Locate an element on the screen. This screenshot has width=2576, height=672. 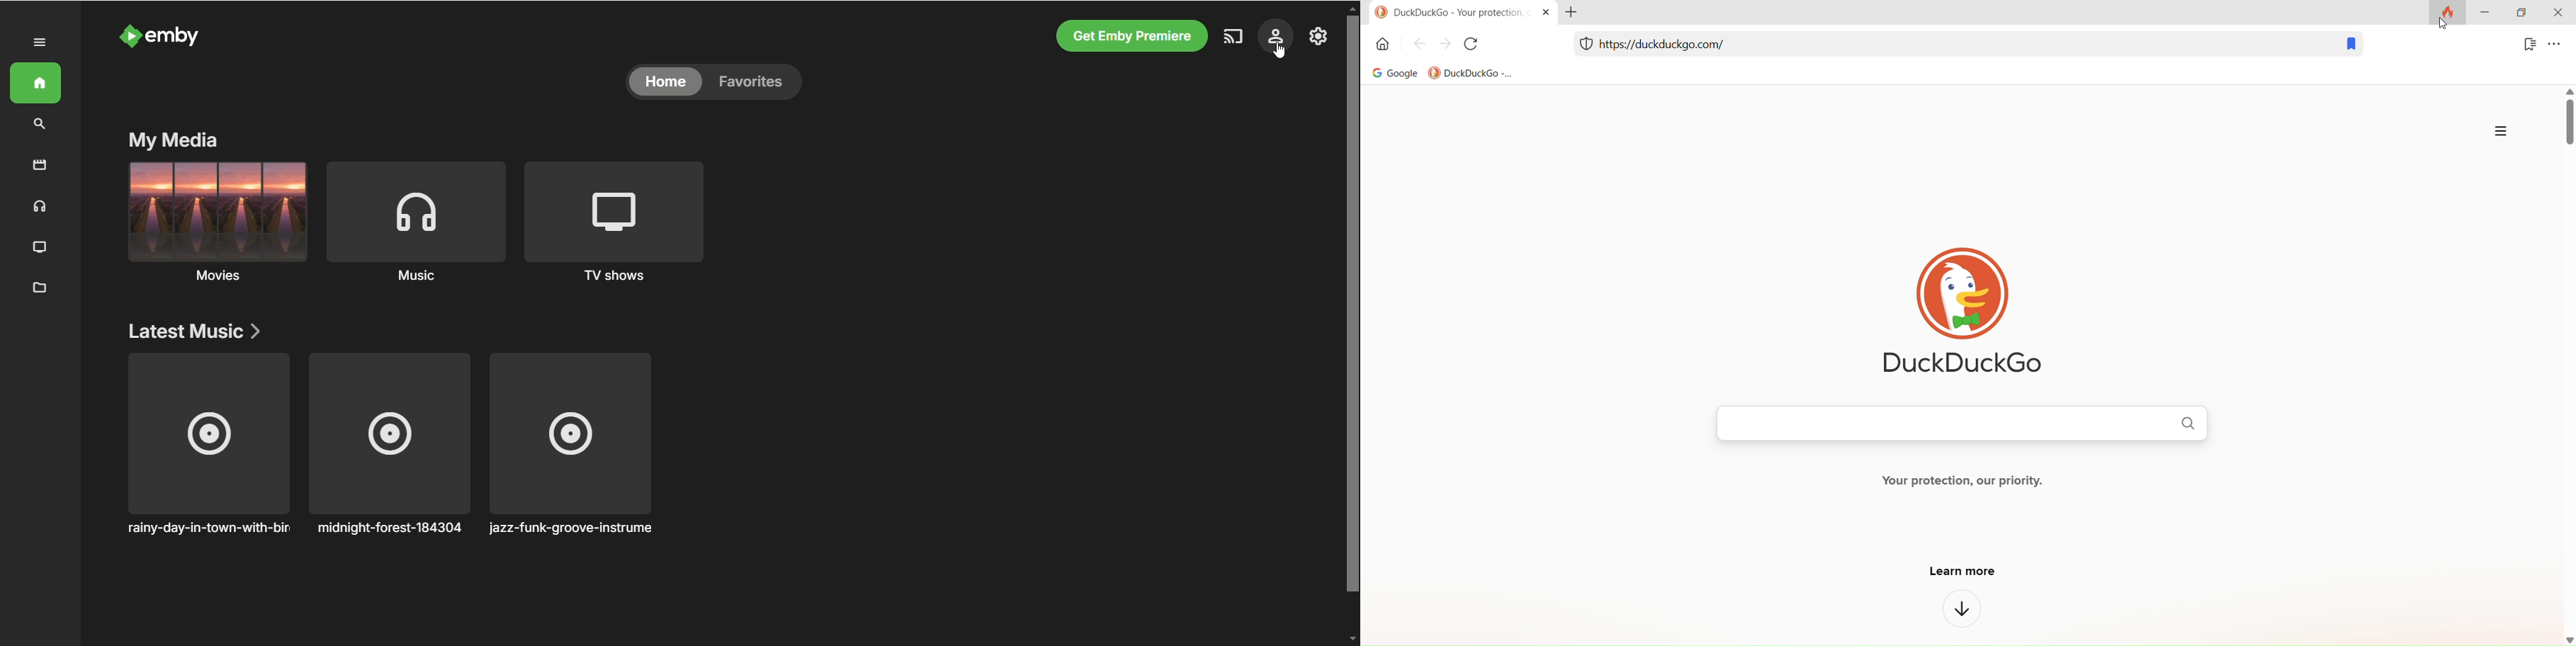
emby is located at coordinates (179, 38).